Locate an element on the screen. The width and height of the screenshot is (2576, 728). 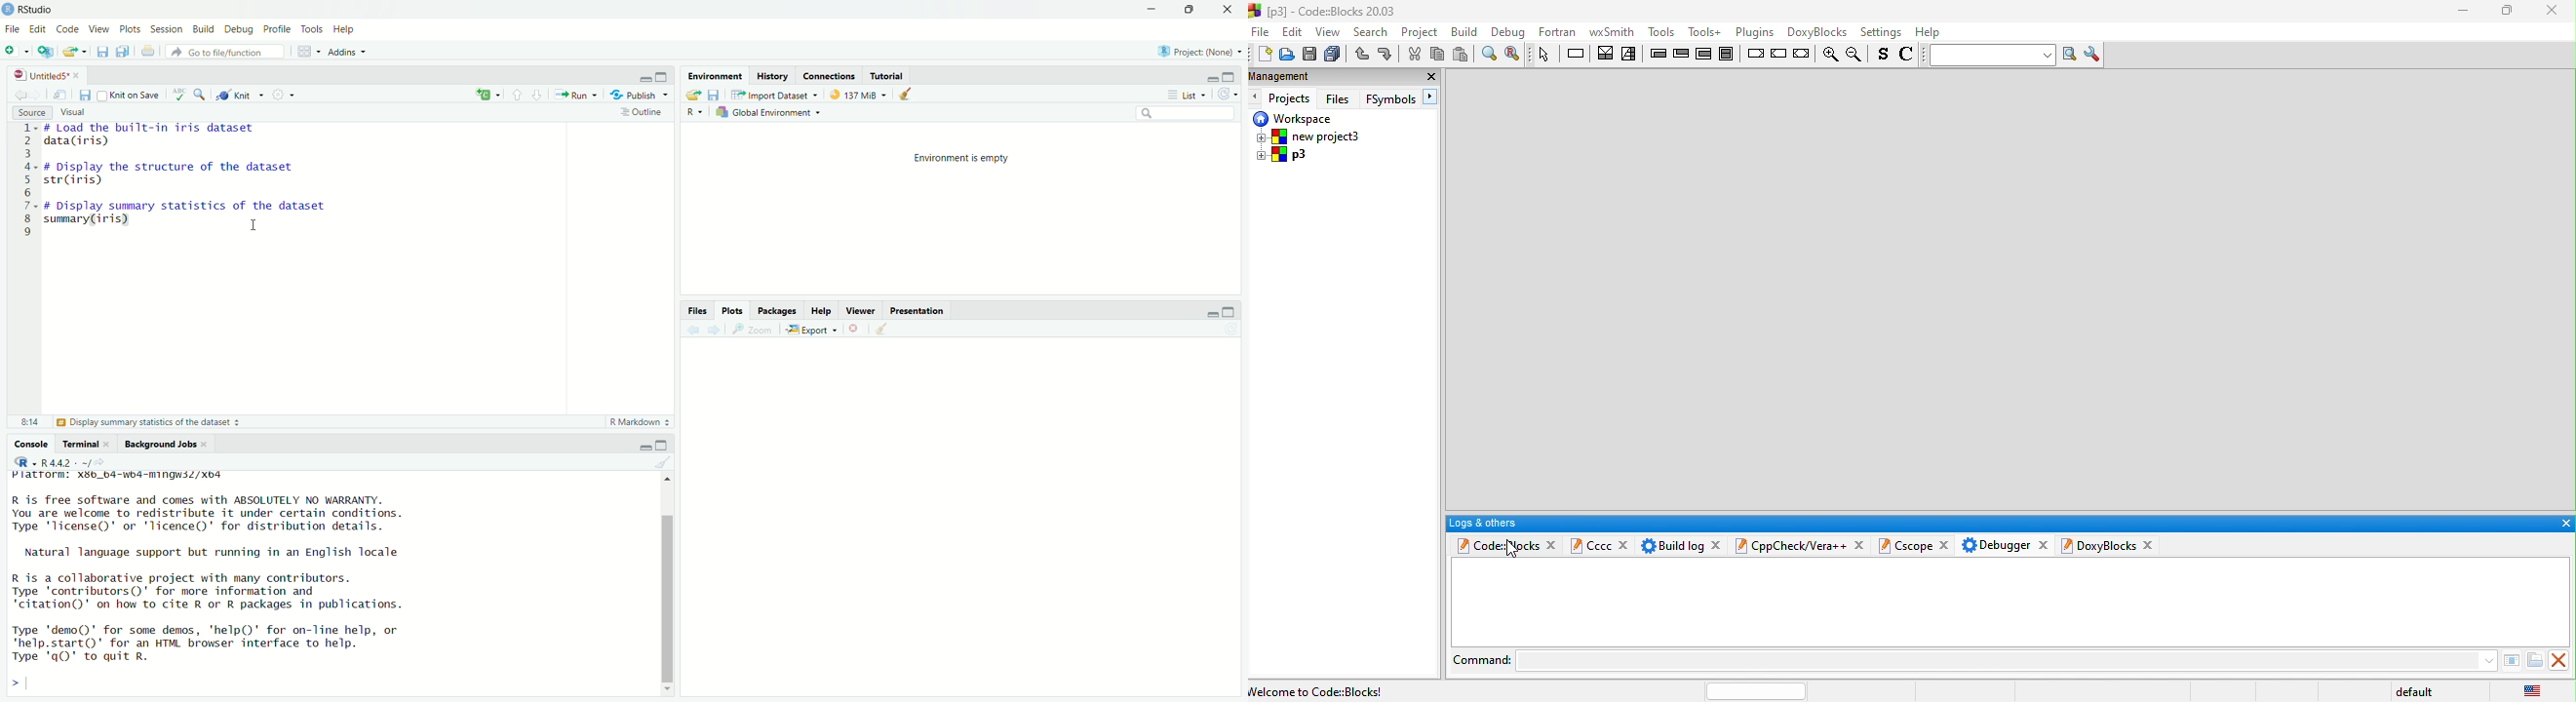
View is located at coordinates (98, 29).